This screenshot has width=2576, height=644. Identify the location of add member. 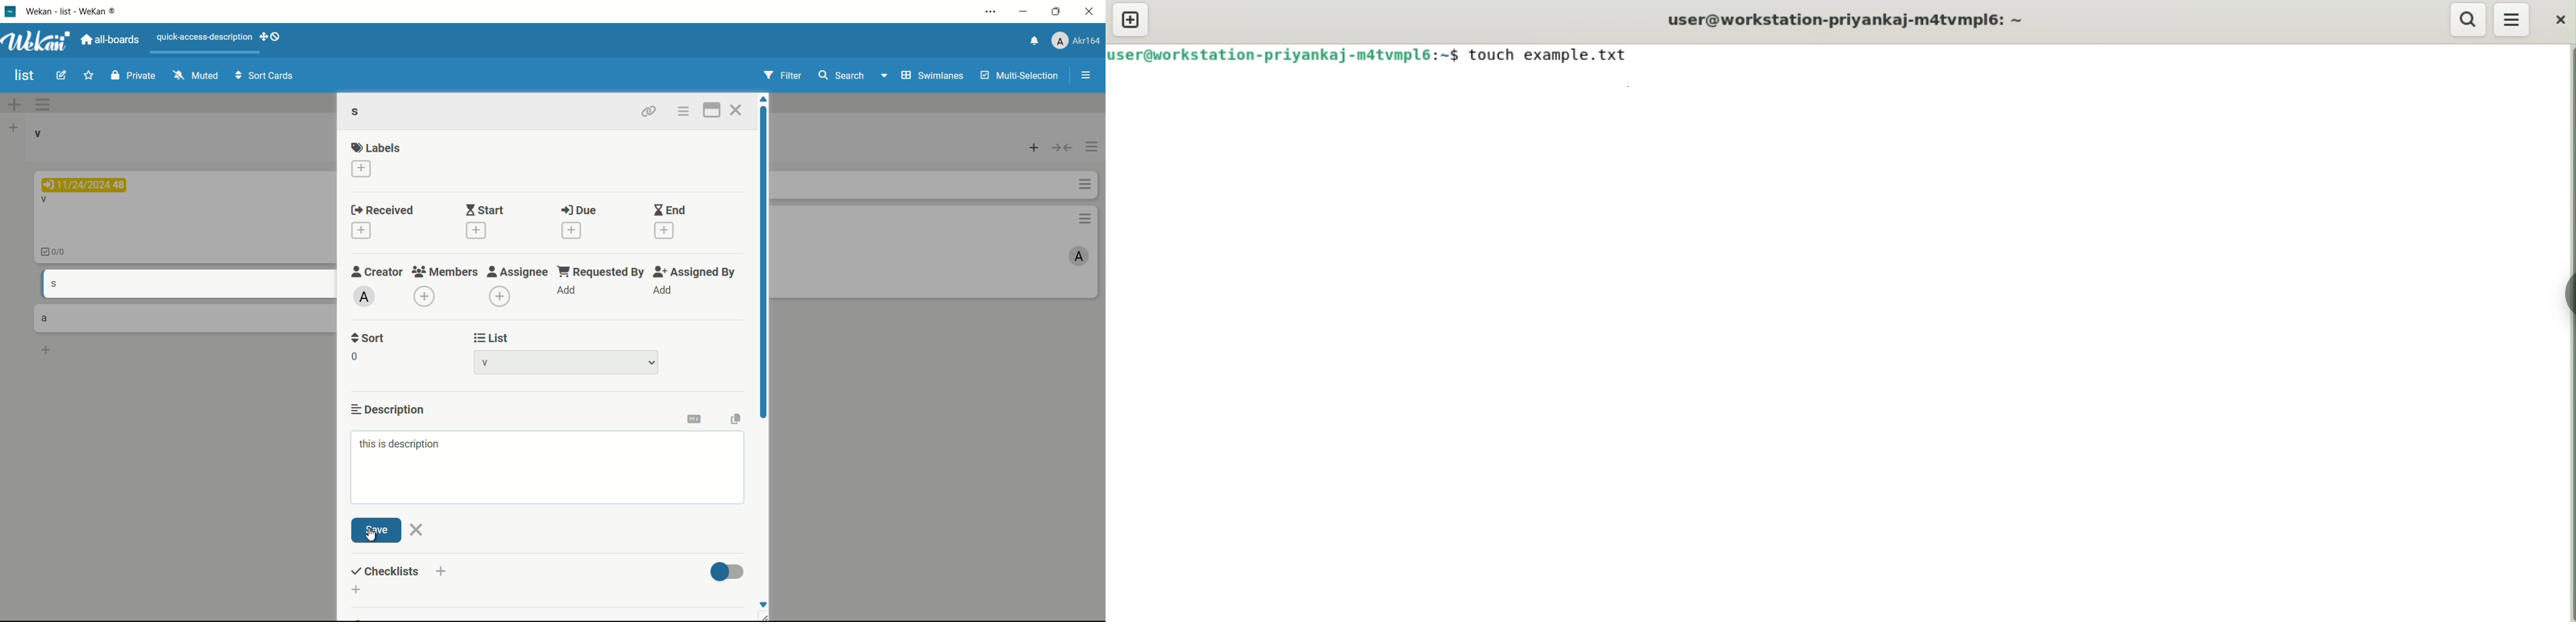
(424, 297).